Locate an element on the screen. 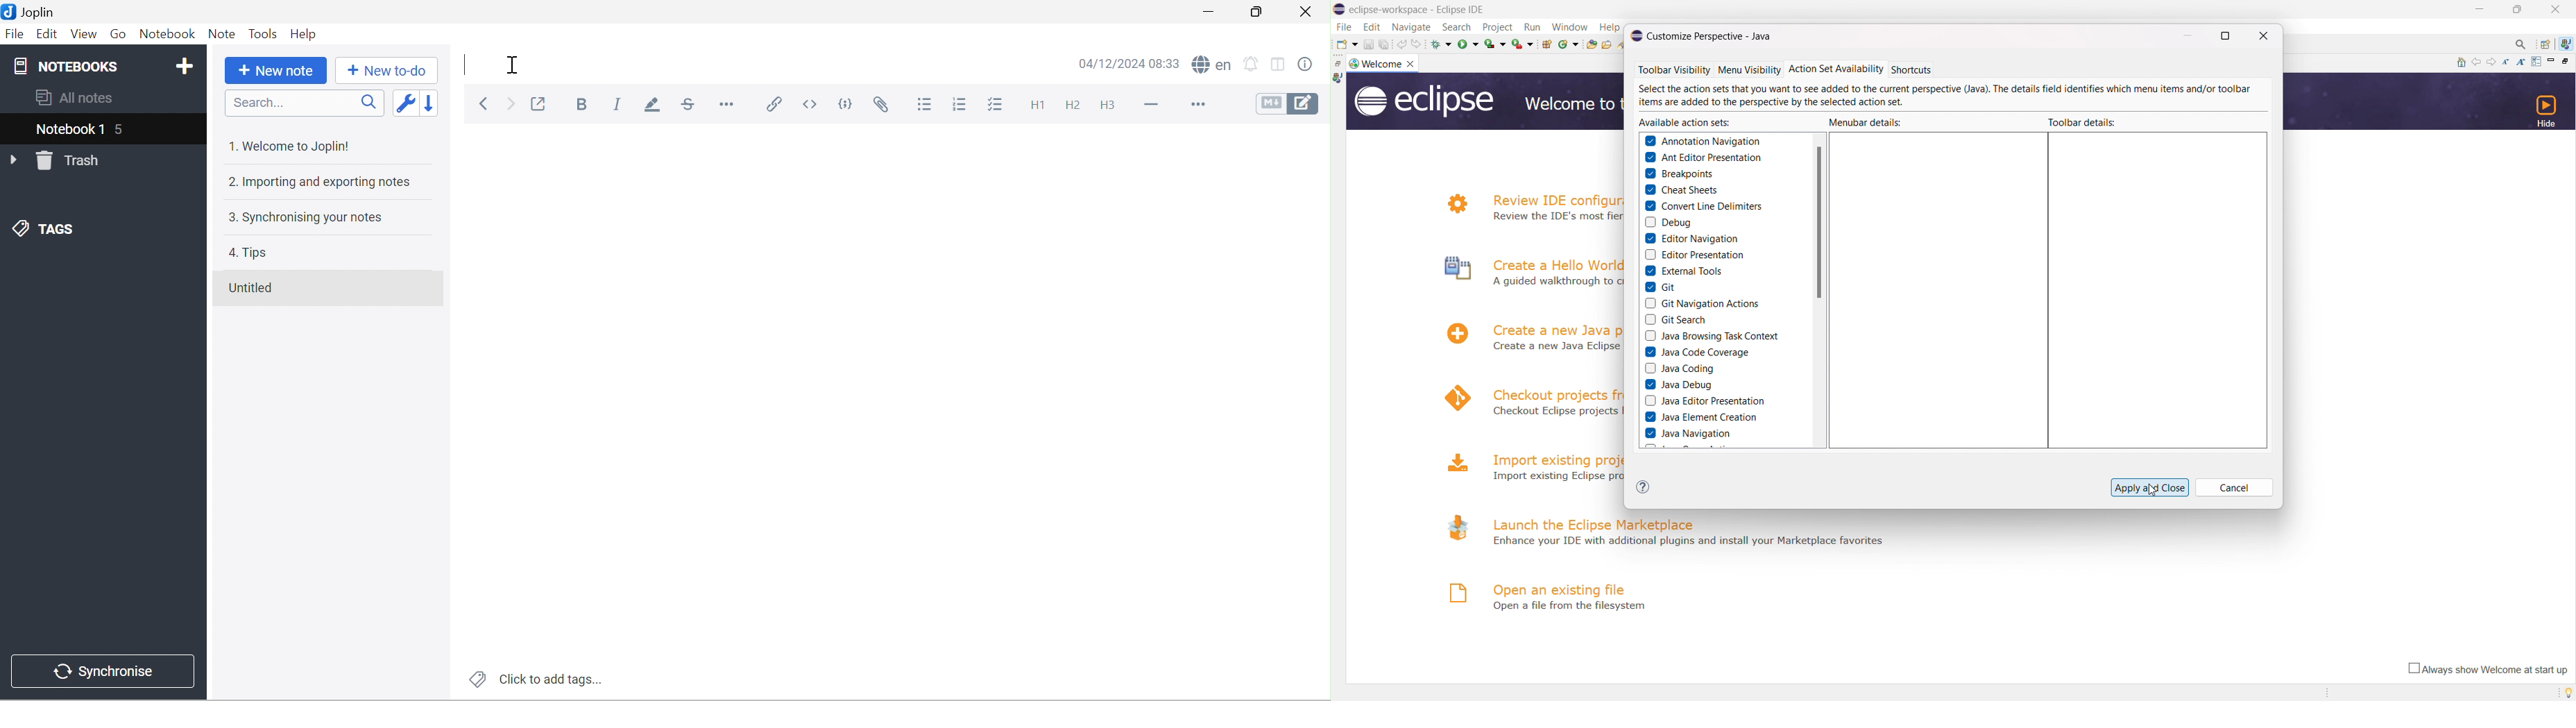 The height and width of the screenshot is (728, 2576). Joplin is located at coordinates (31, 11).